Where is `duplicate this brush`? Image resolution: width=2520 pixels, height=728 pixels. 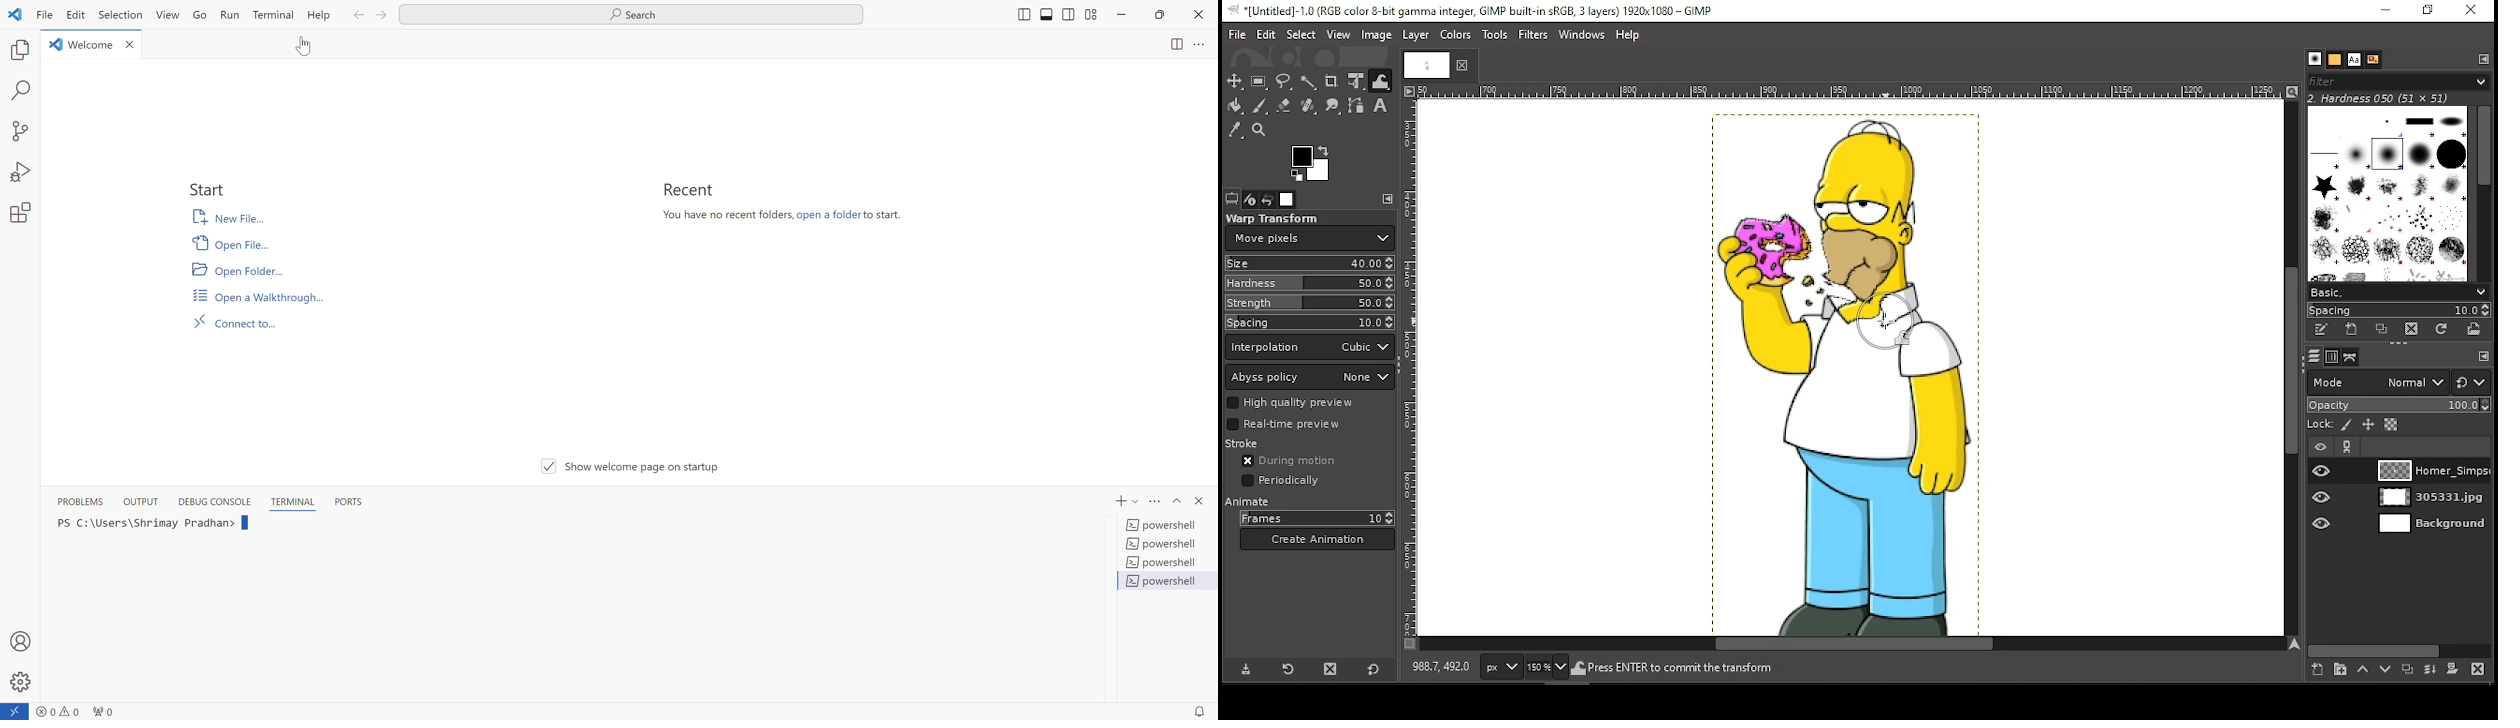
duplicate this brush is located at coordinates (2382, 330).